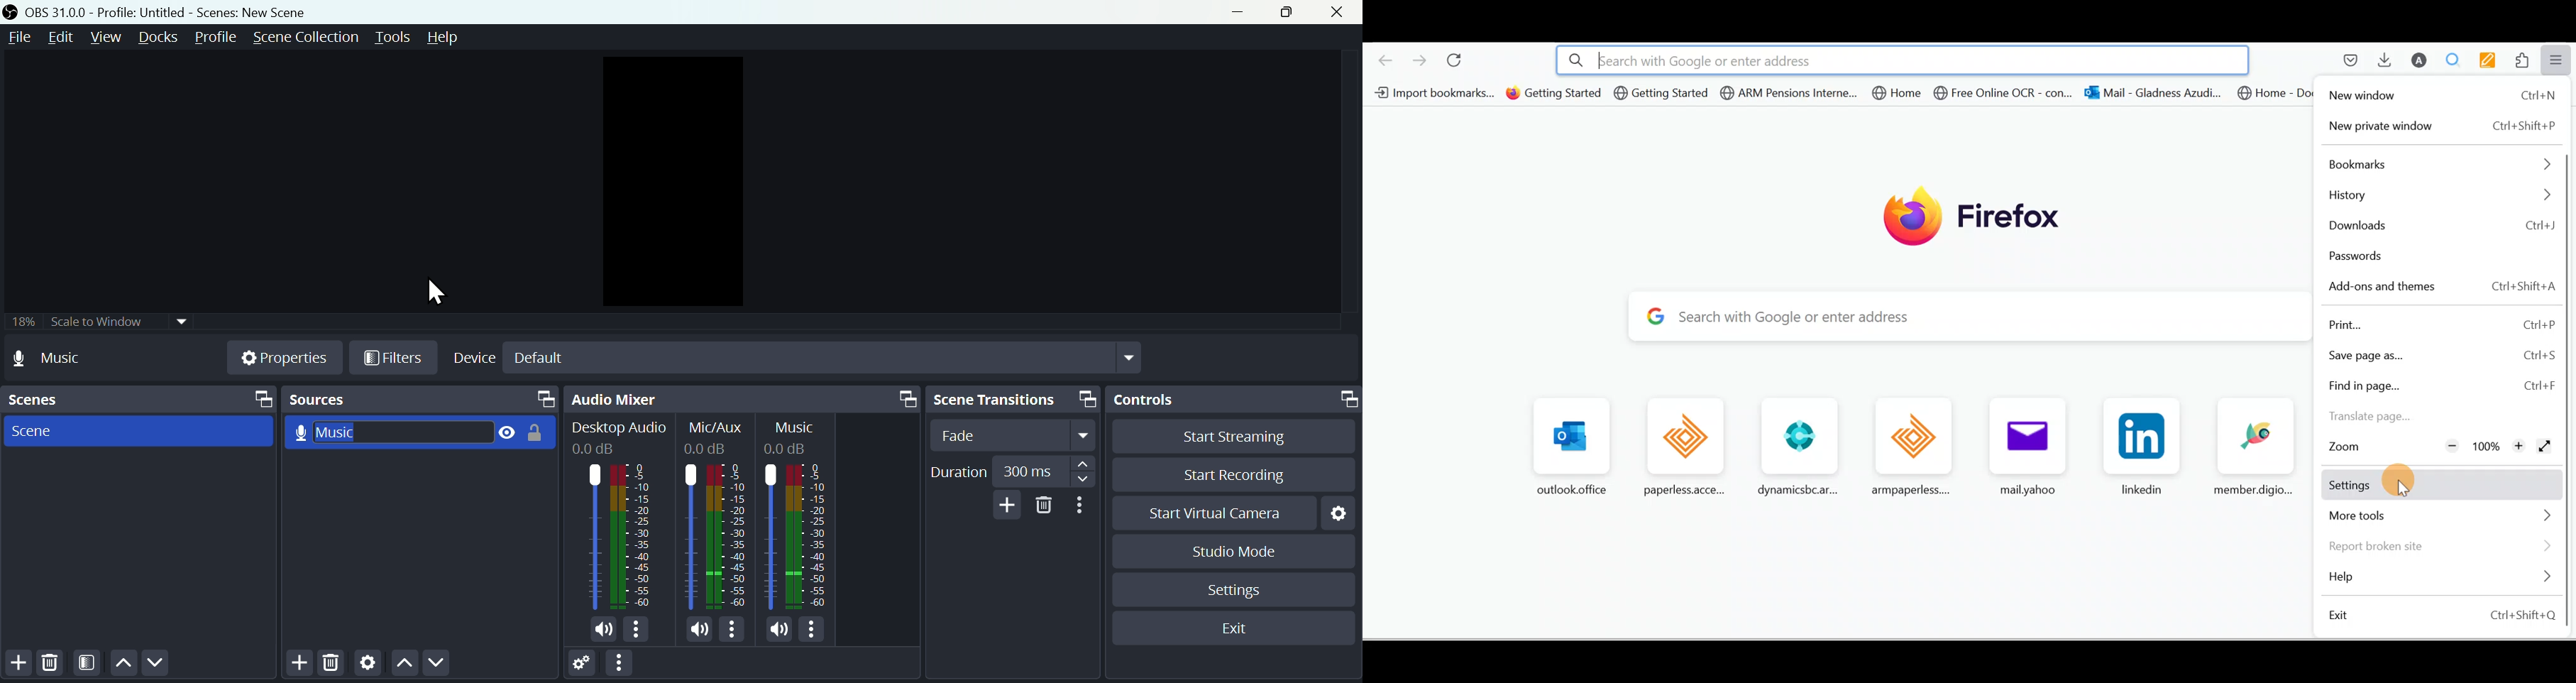  What do you see at coordinates (813, 629) in the screenshot?
I see `Options` at bounding box center [813, 629].